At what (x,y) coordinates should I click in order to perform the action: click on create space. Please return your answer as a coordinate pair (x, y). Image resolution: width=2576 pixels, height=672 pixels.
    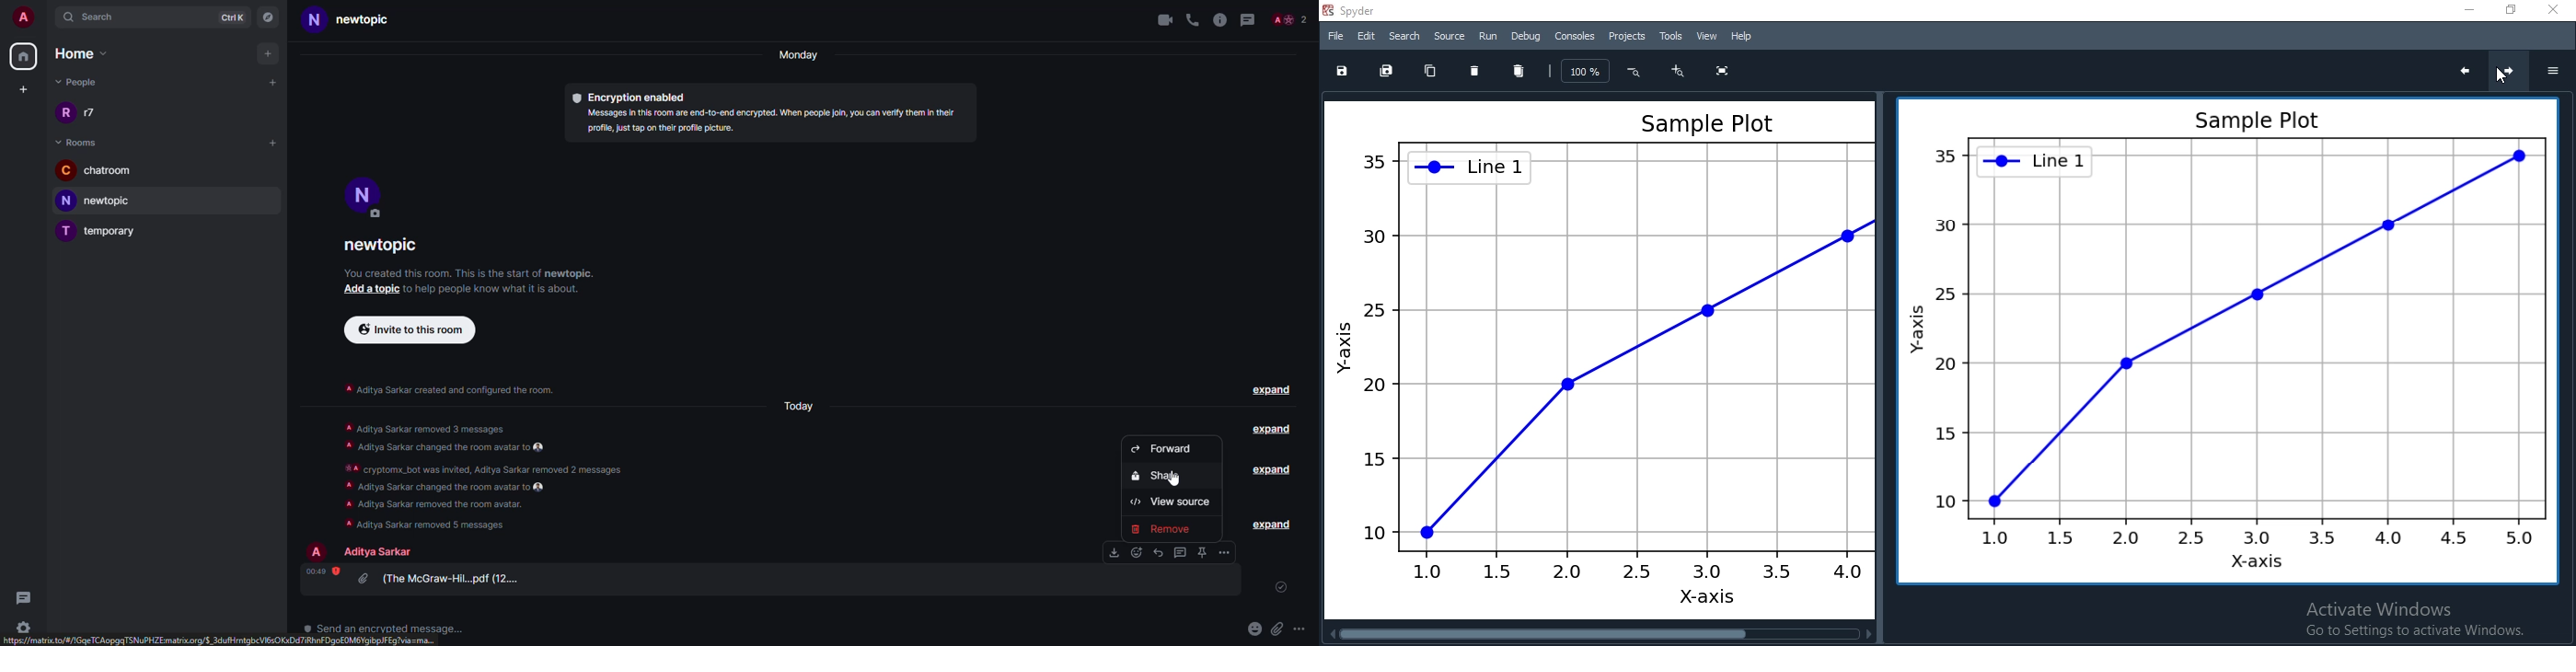
    Looking at the image, I should click on (21, 89).